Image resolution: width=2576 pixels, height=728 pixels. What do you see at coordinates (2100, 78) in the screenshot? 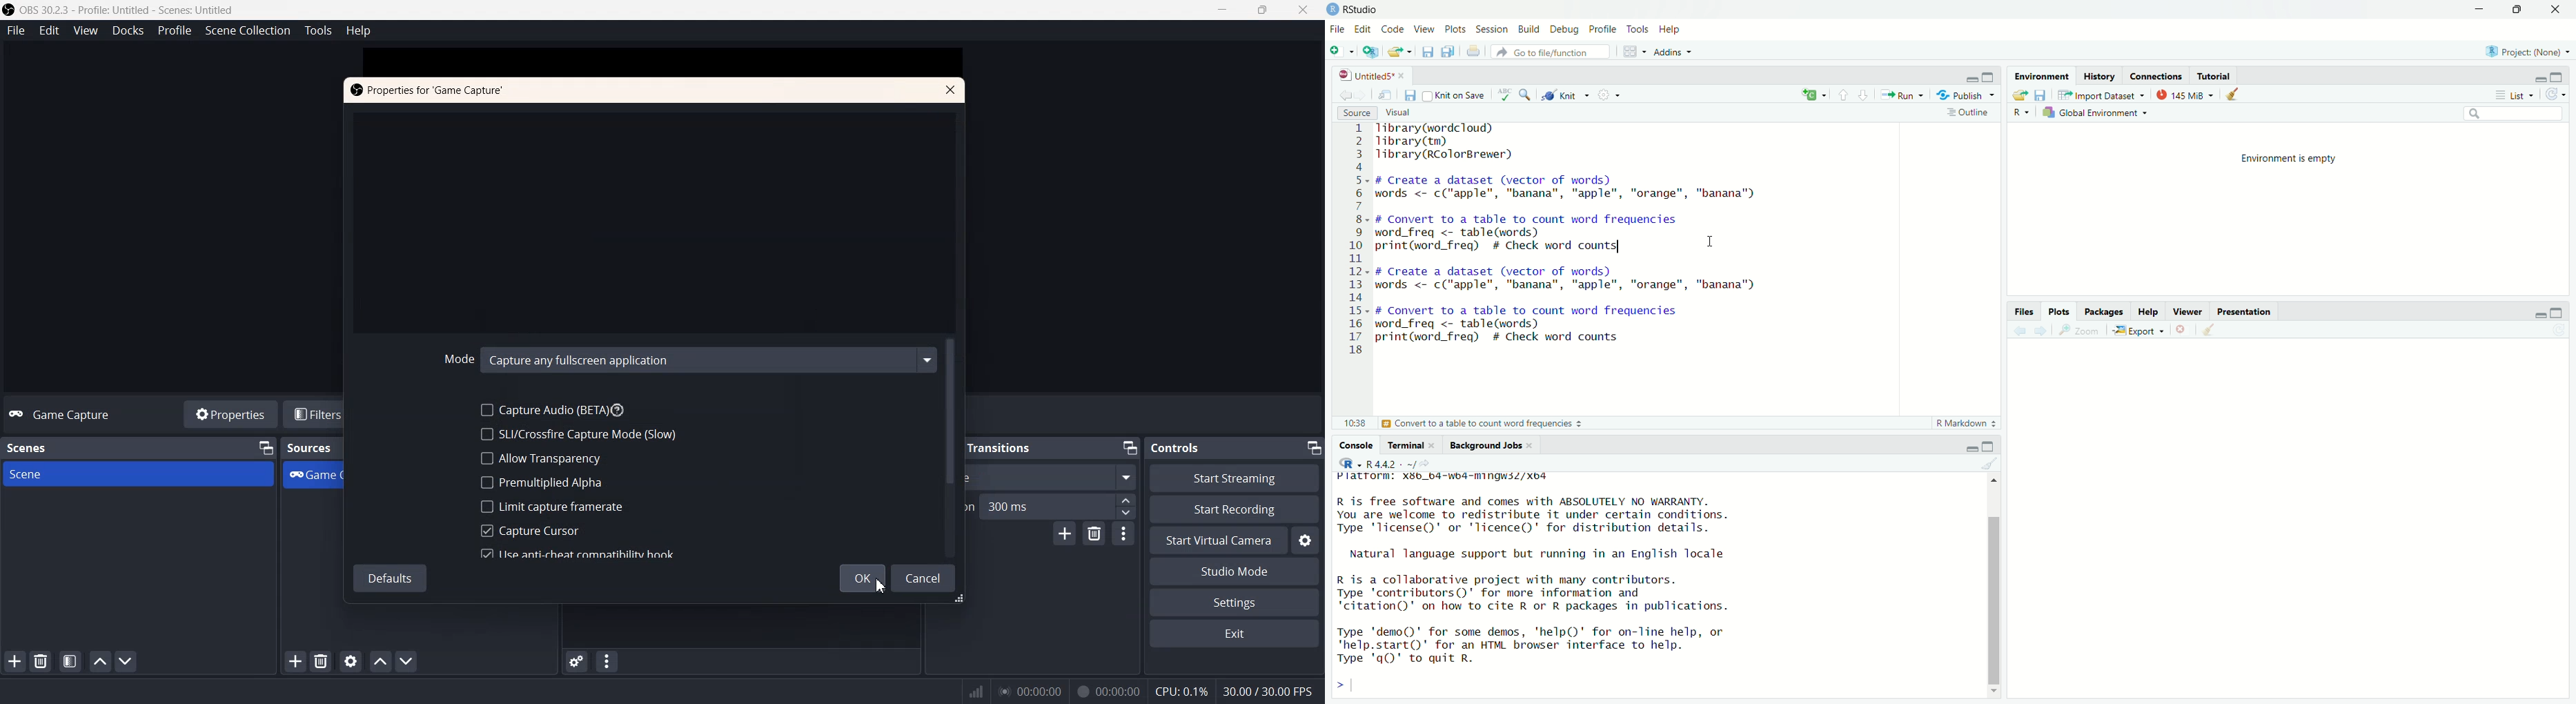
I see `History` at bounding box center [2100, 78].